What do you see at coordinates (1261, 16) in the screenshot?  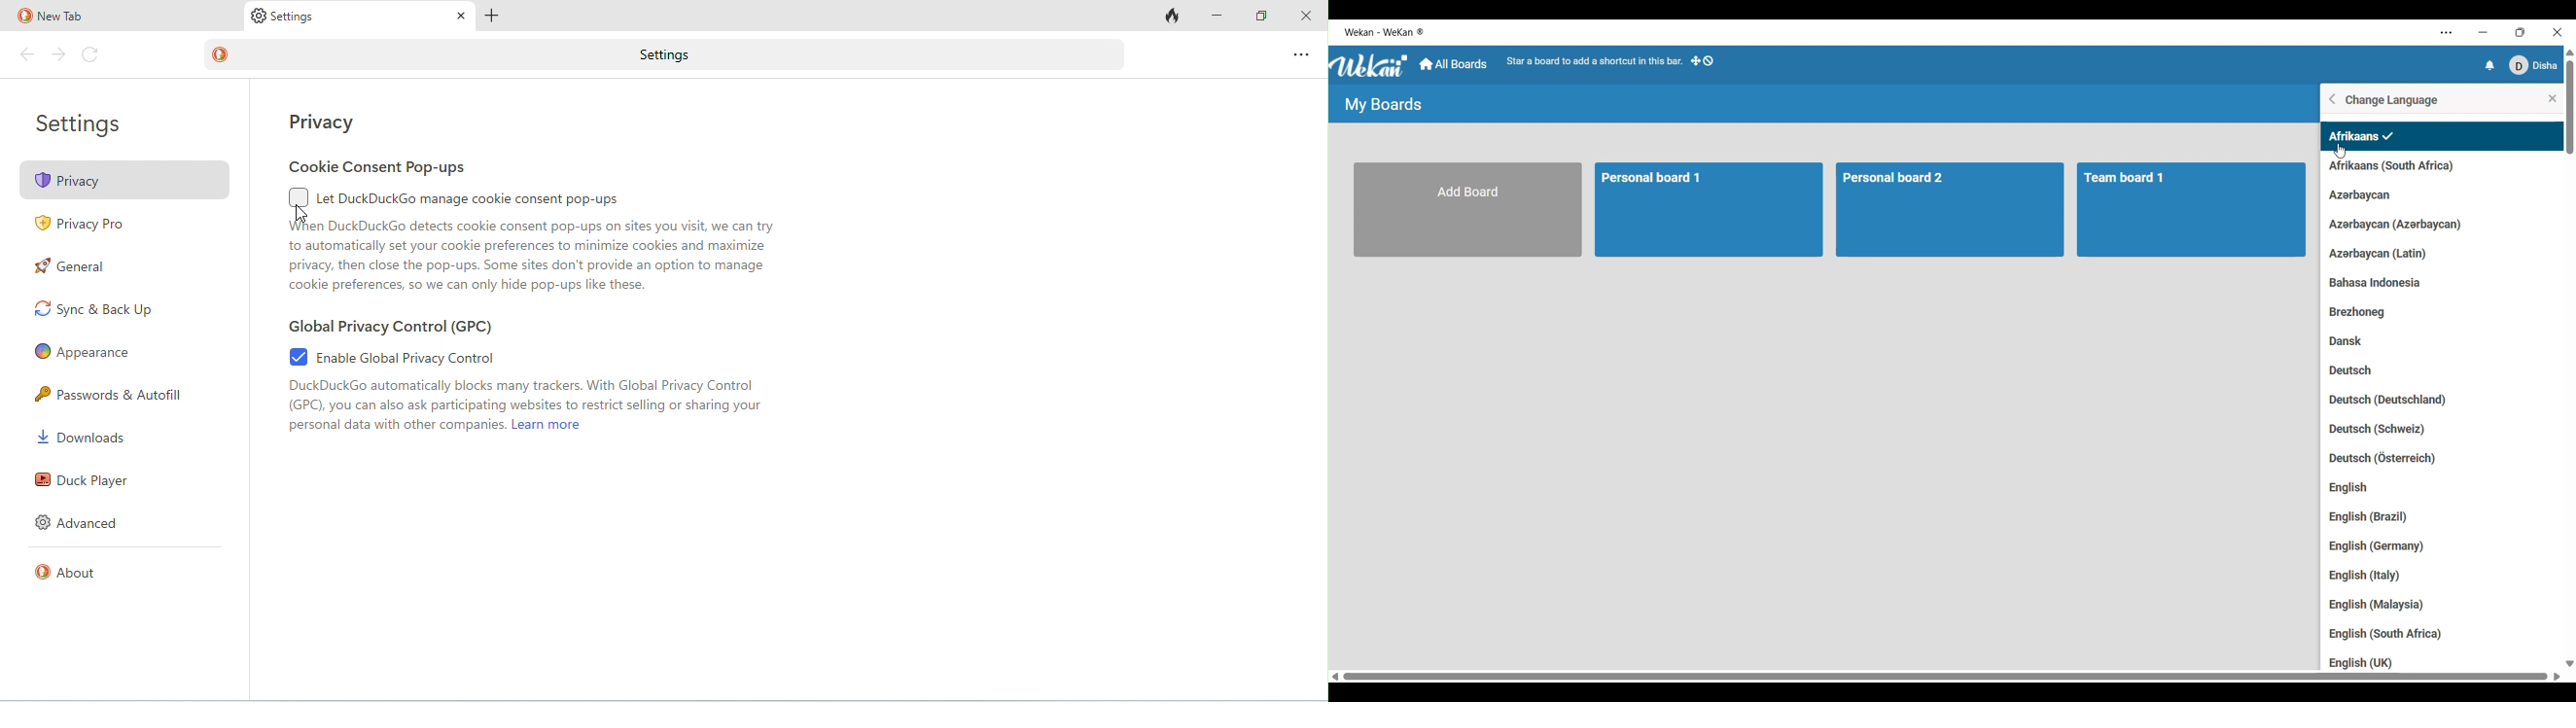 I see `maximize` at bounding box center [1261, 16].